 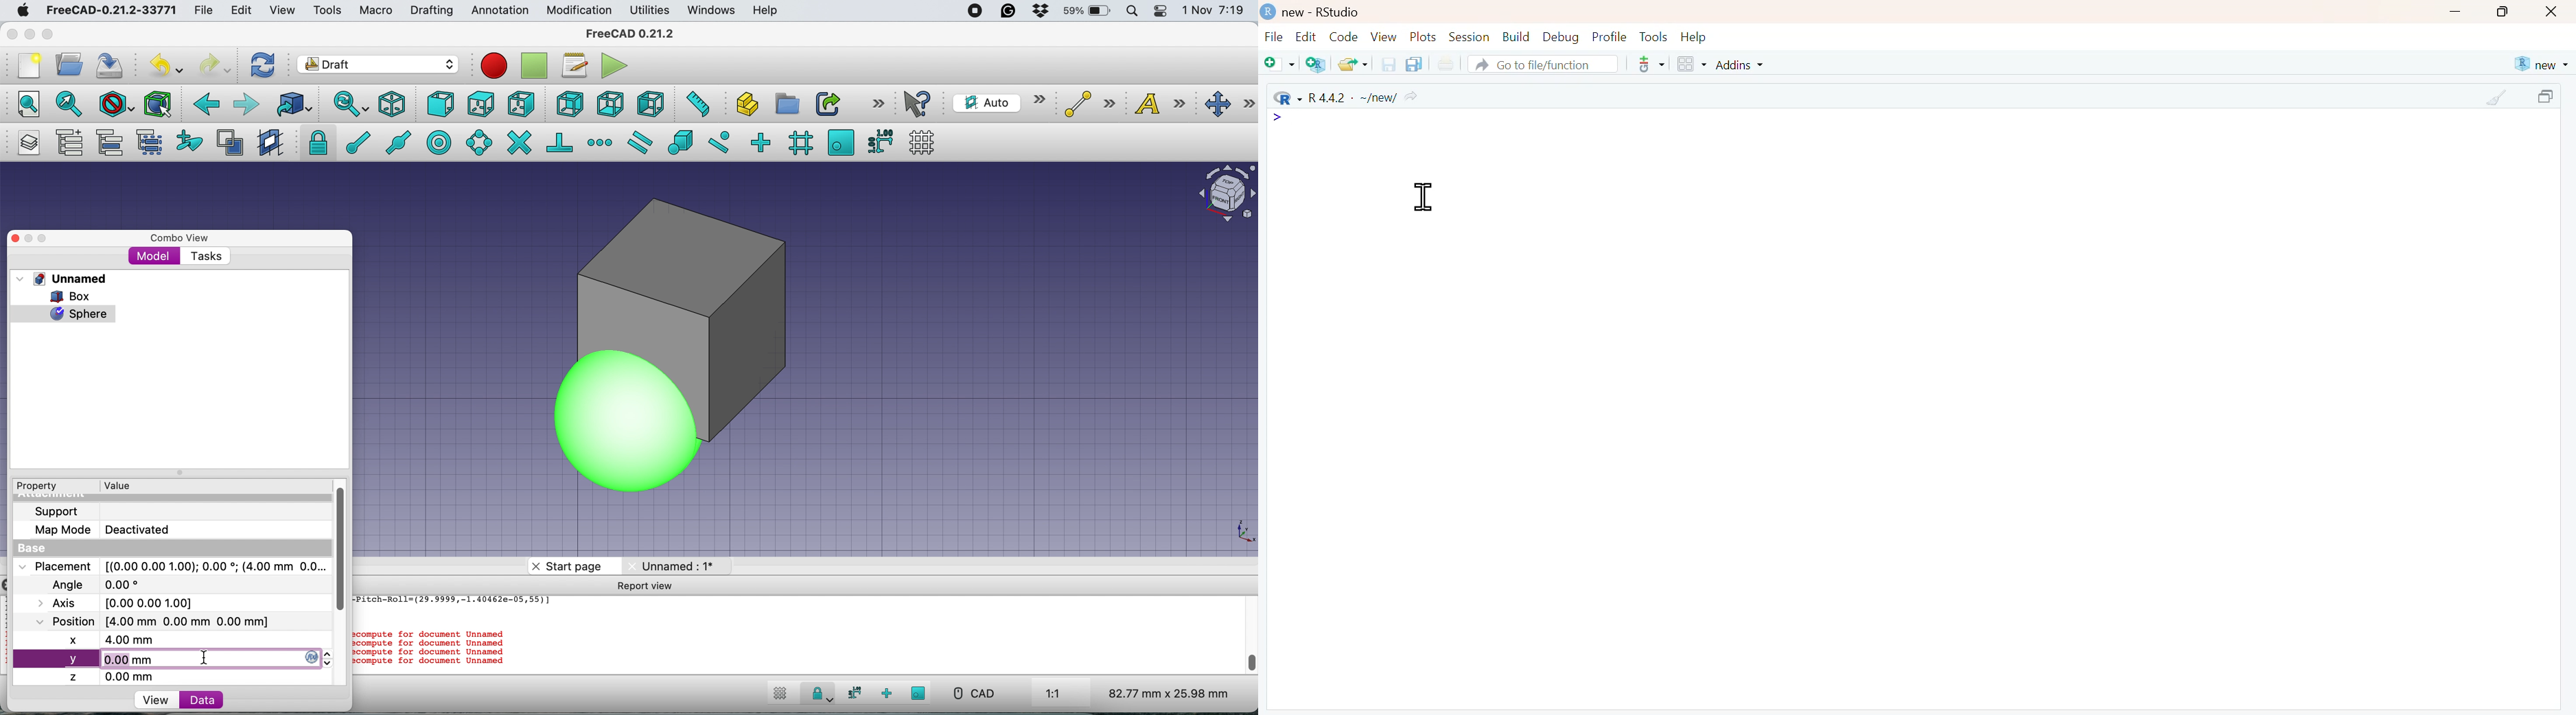 I want to click on sphere selected, so click(x=63, y=312).